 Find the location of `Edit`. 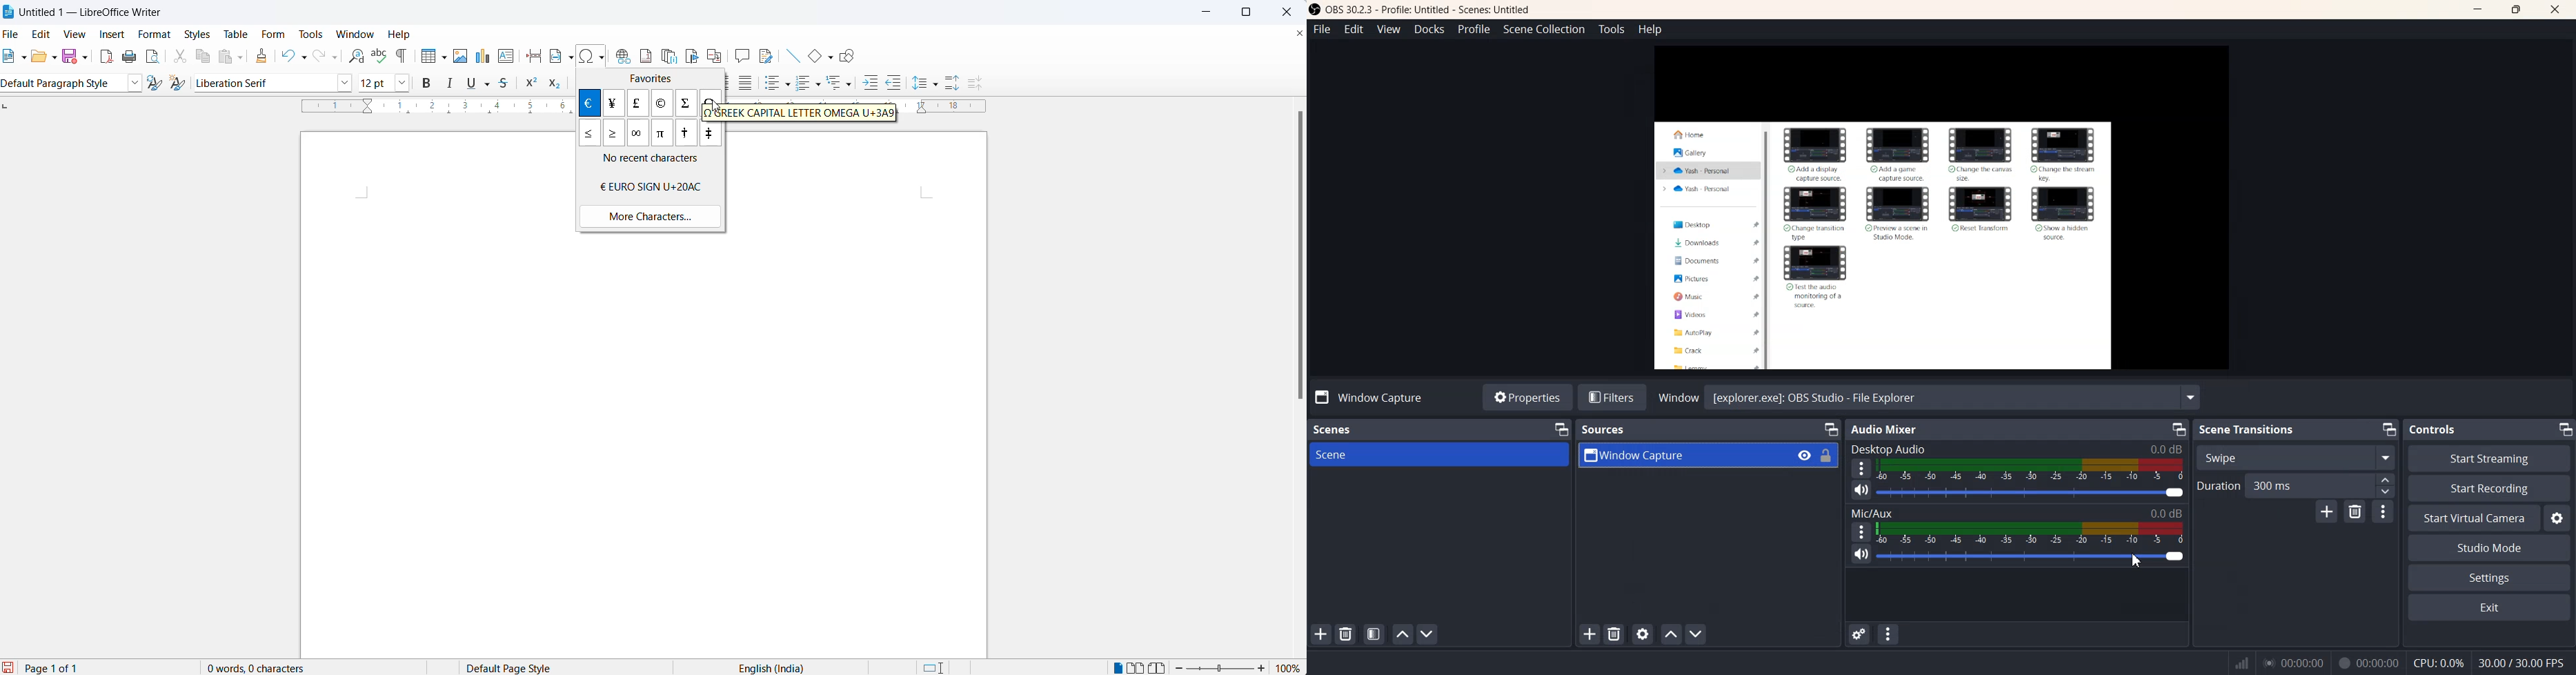

Edit is located at coordinates (1355, 29).